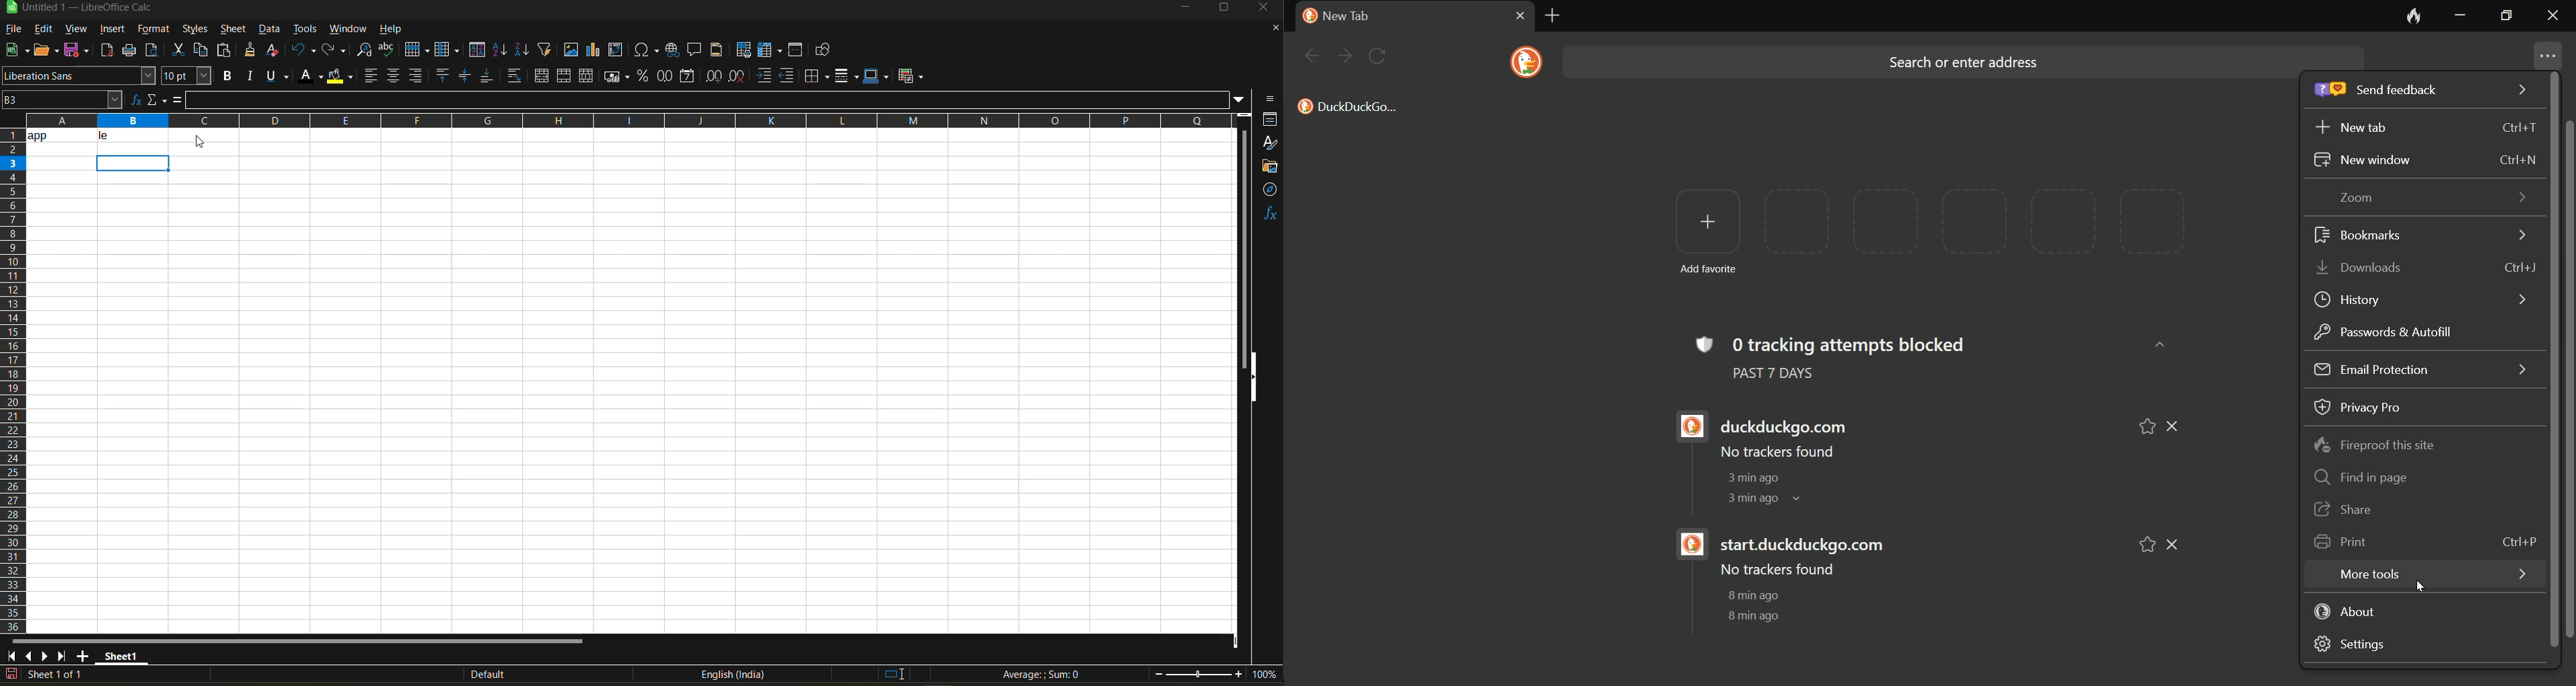  I want to click on font color, so click(314, 75).